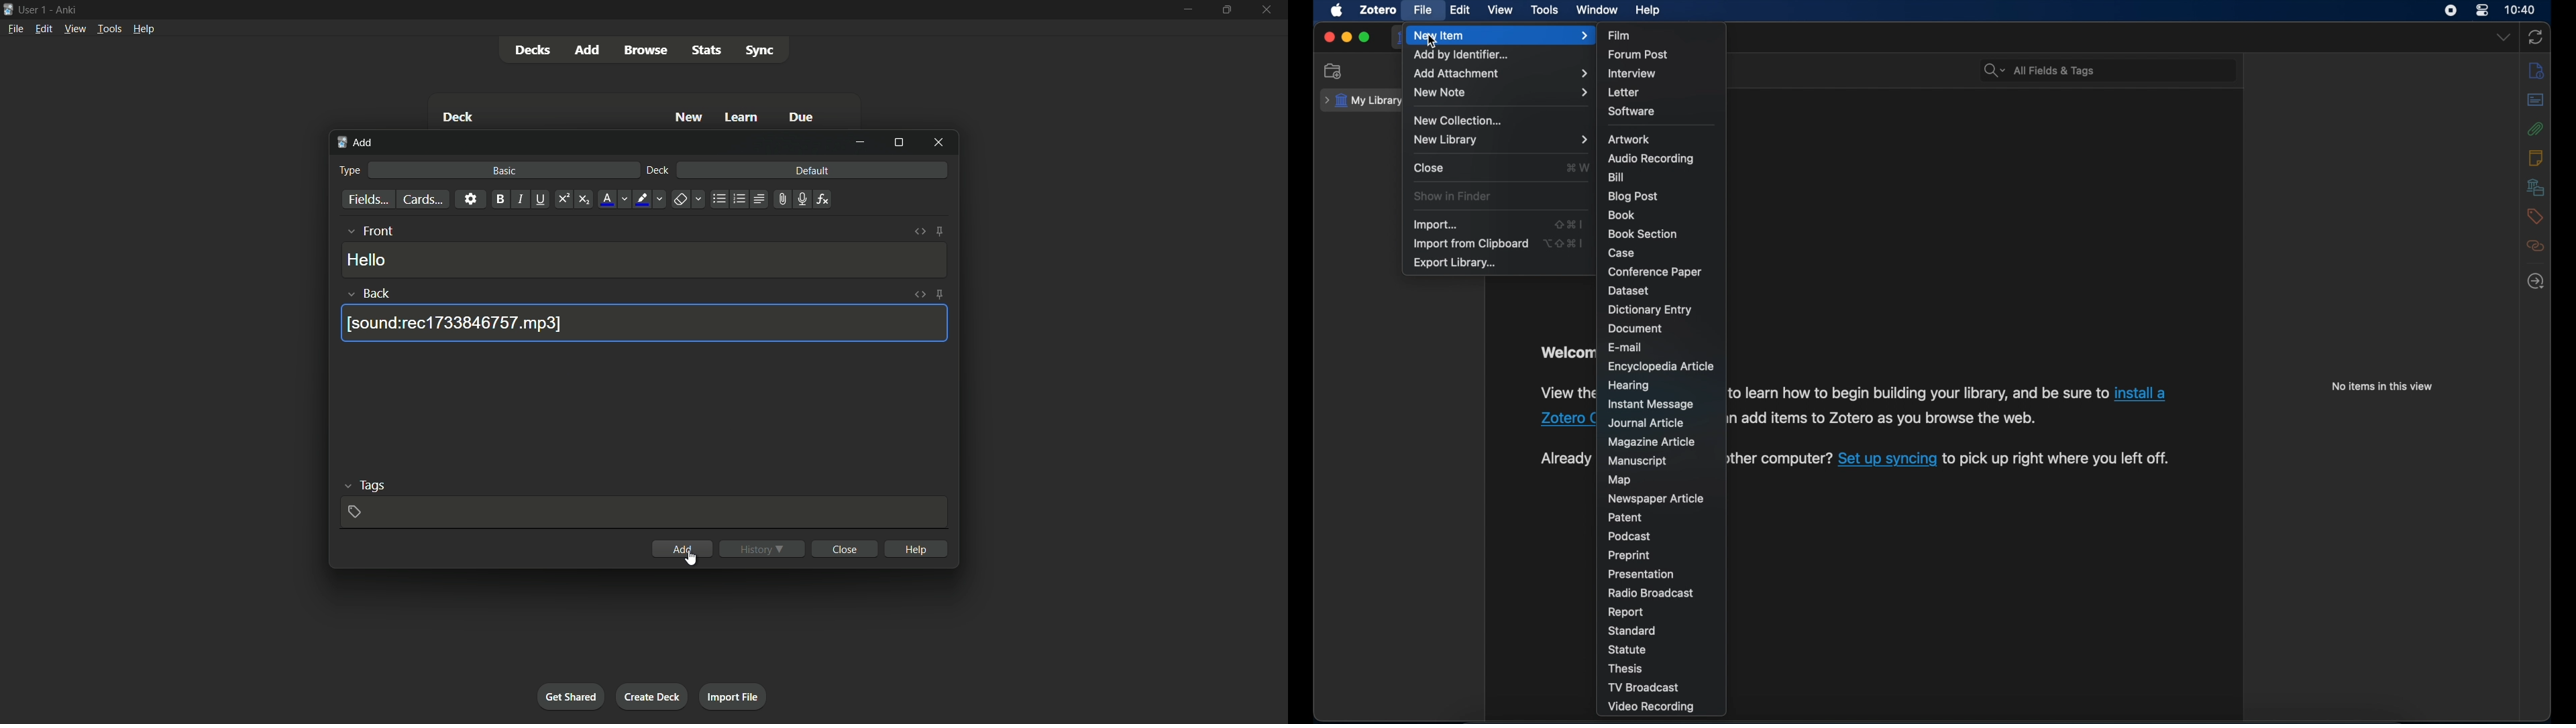  What do you see at coordinates (719, 200) in the screenshot?
I see `unordered list` at bounding box center [719, 200].